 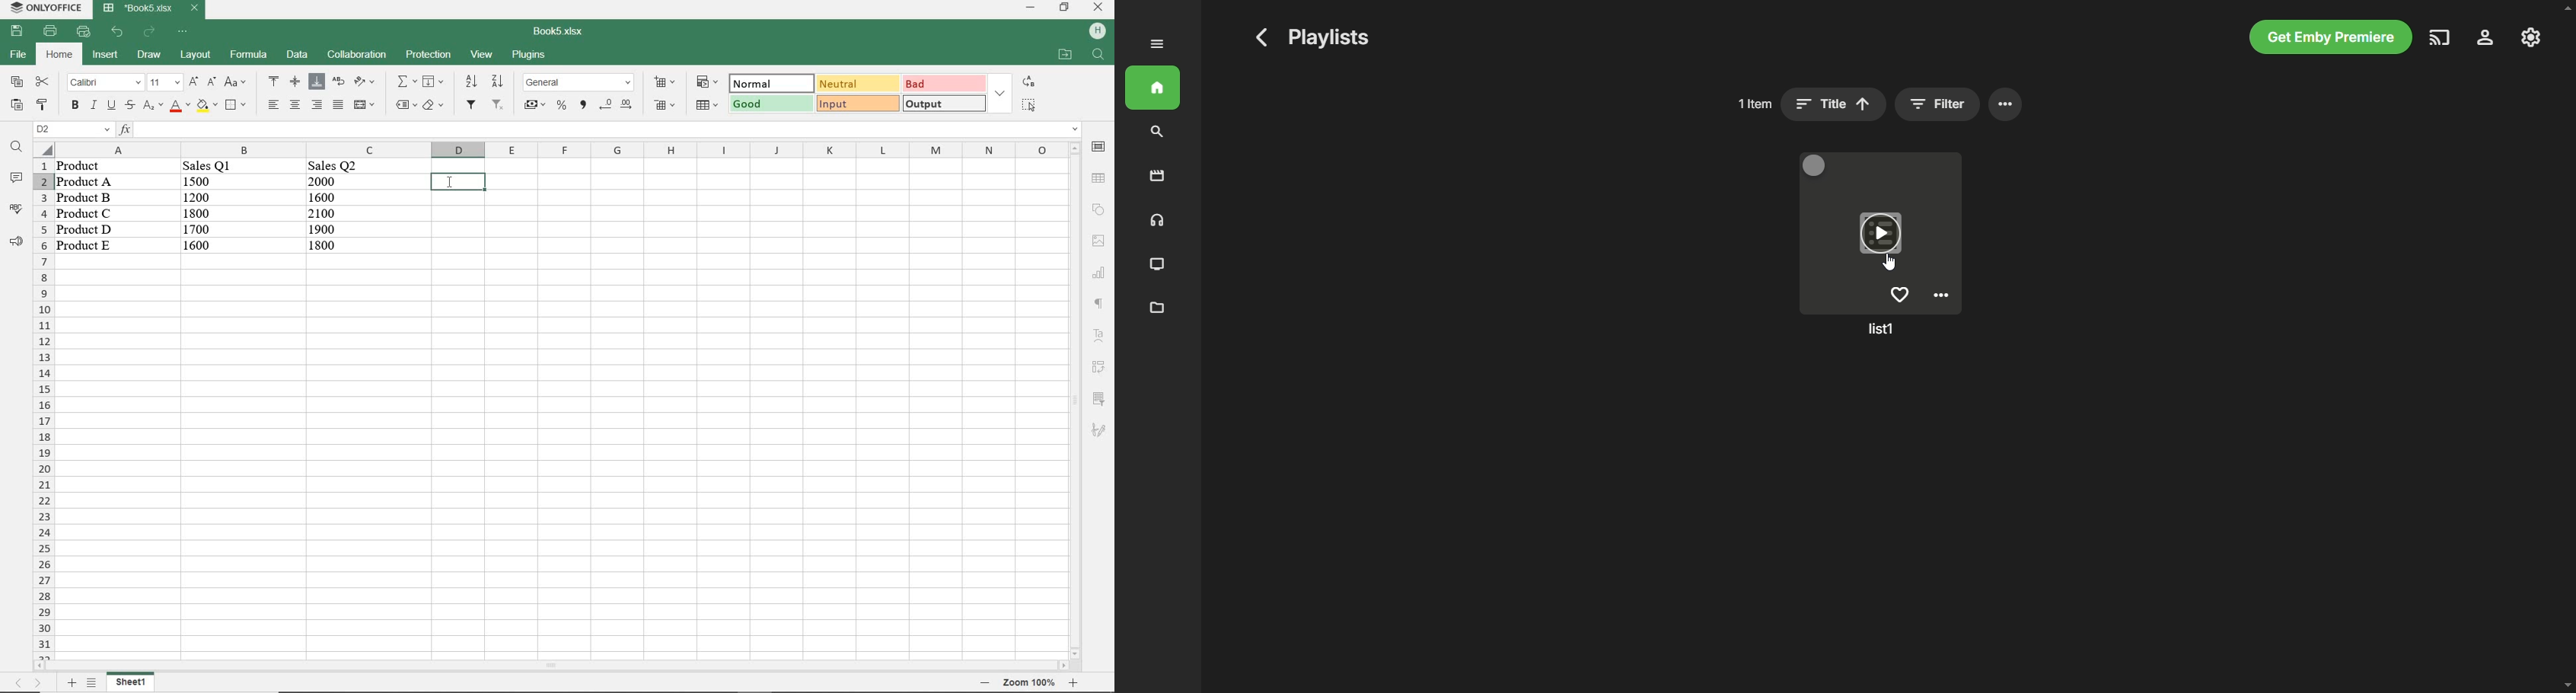 I want to click on find, so click(x=17, y=148).